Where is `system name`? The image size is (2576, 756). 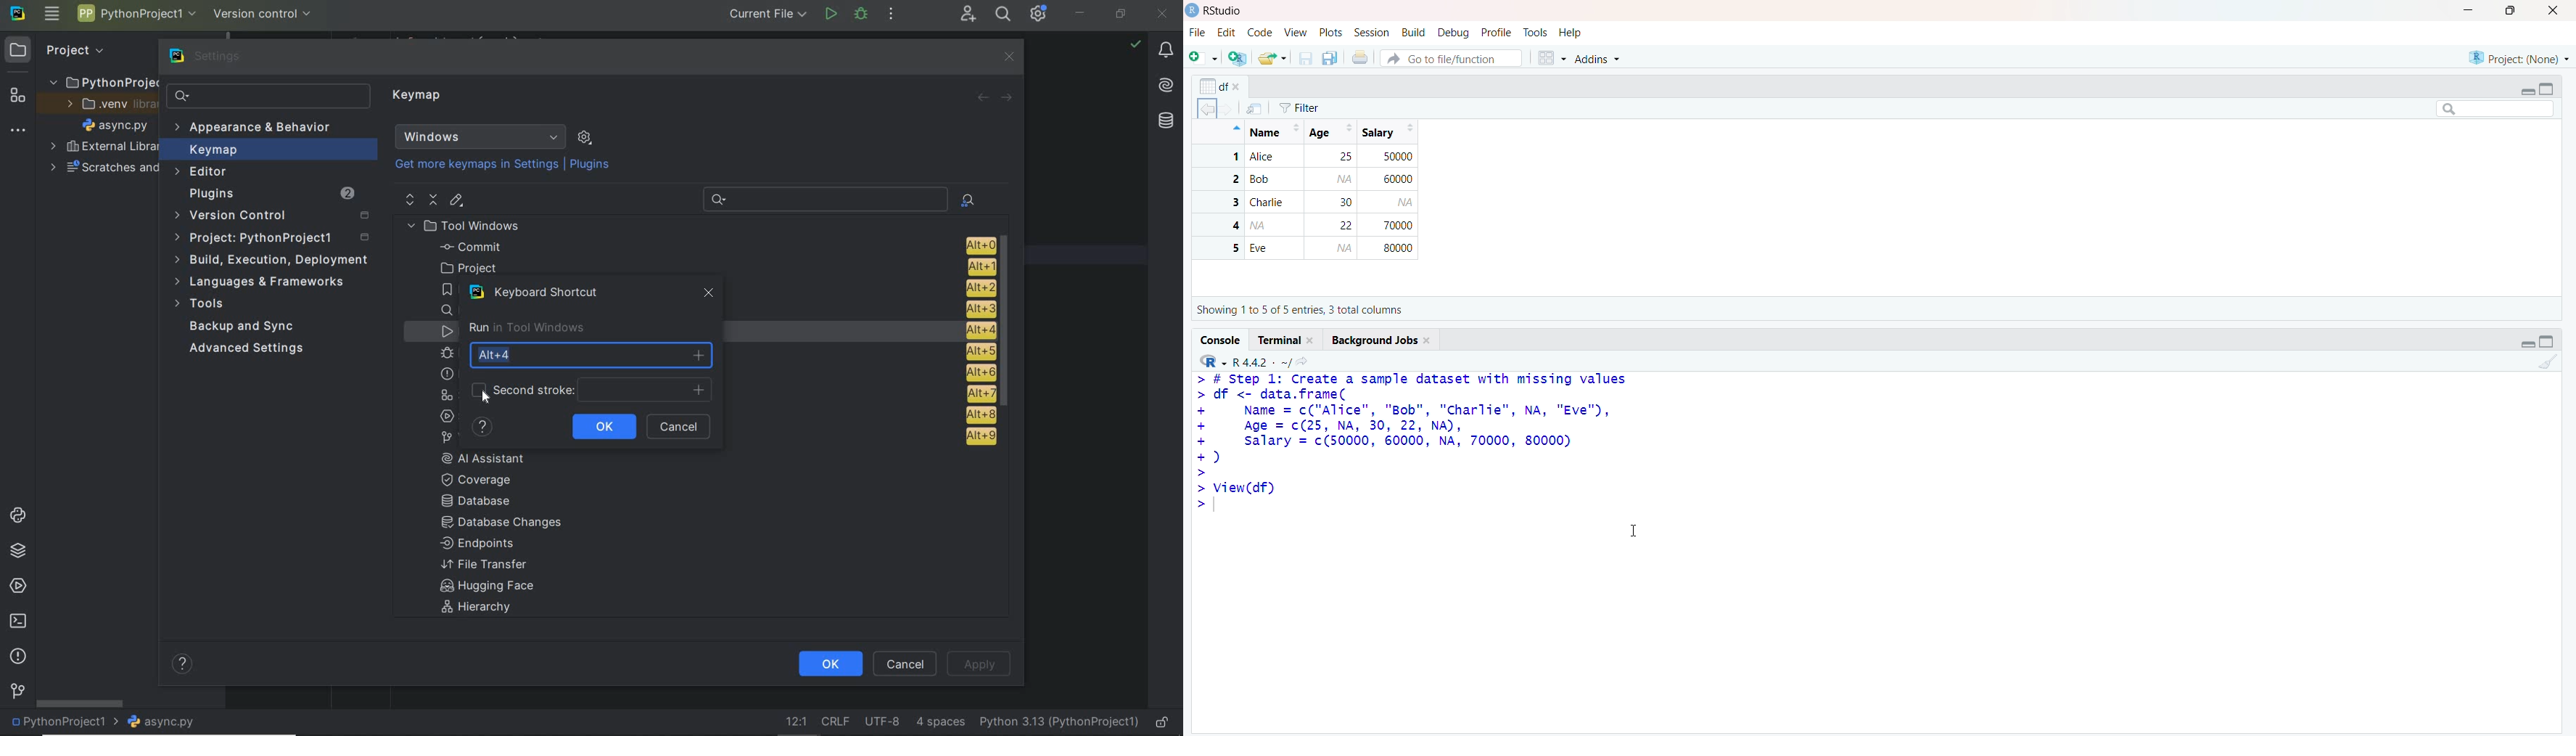 system name is located at coordinates (18, 14).